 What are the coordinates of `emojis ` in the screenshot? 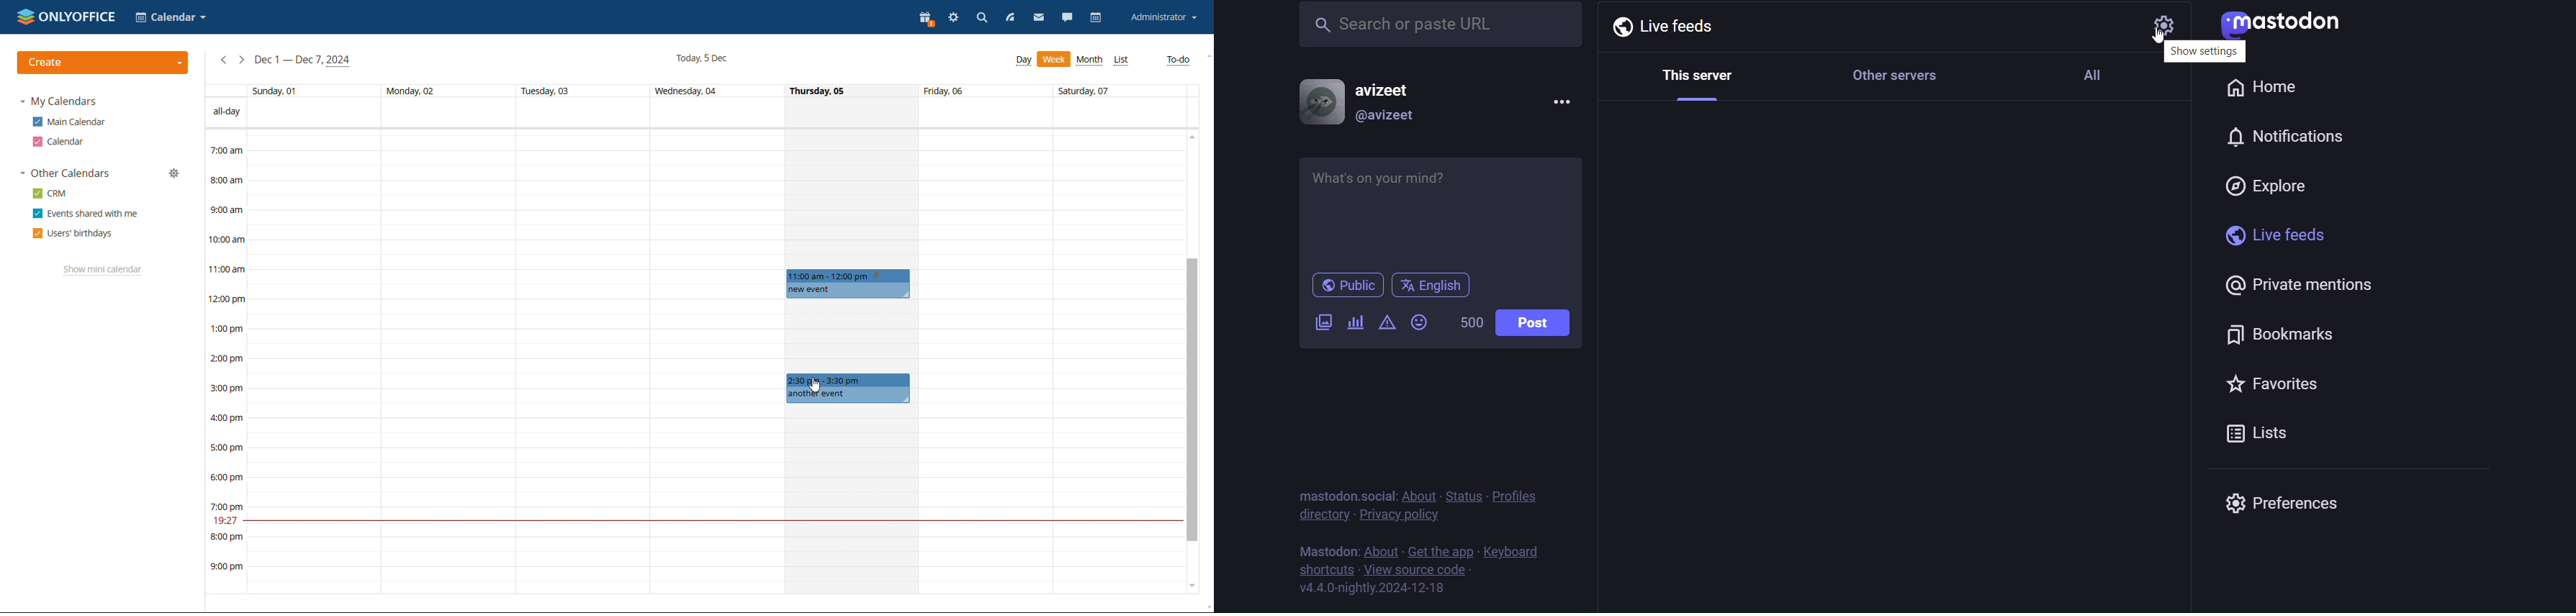 It's located at (1419, 324).